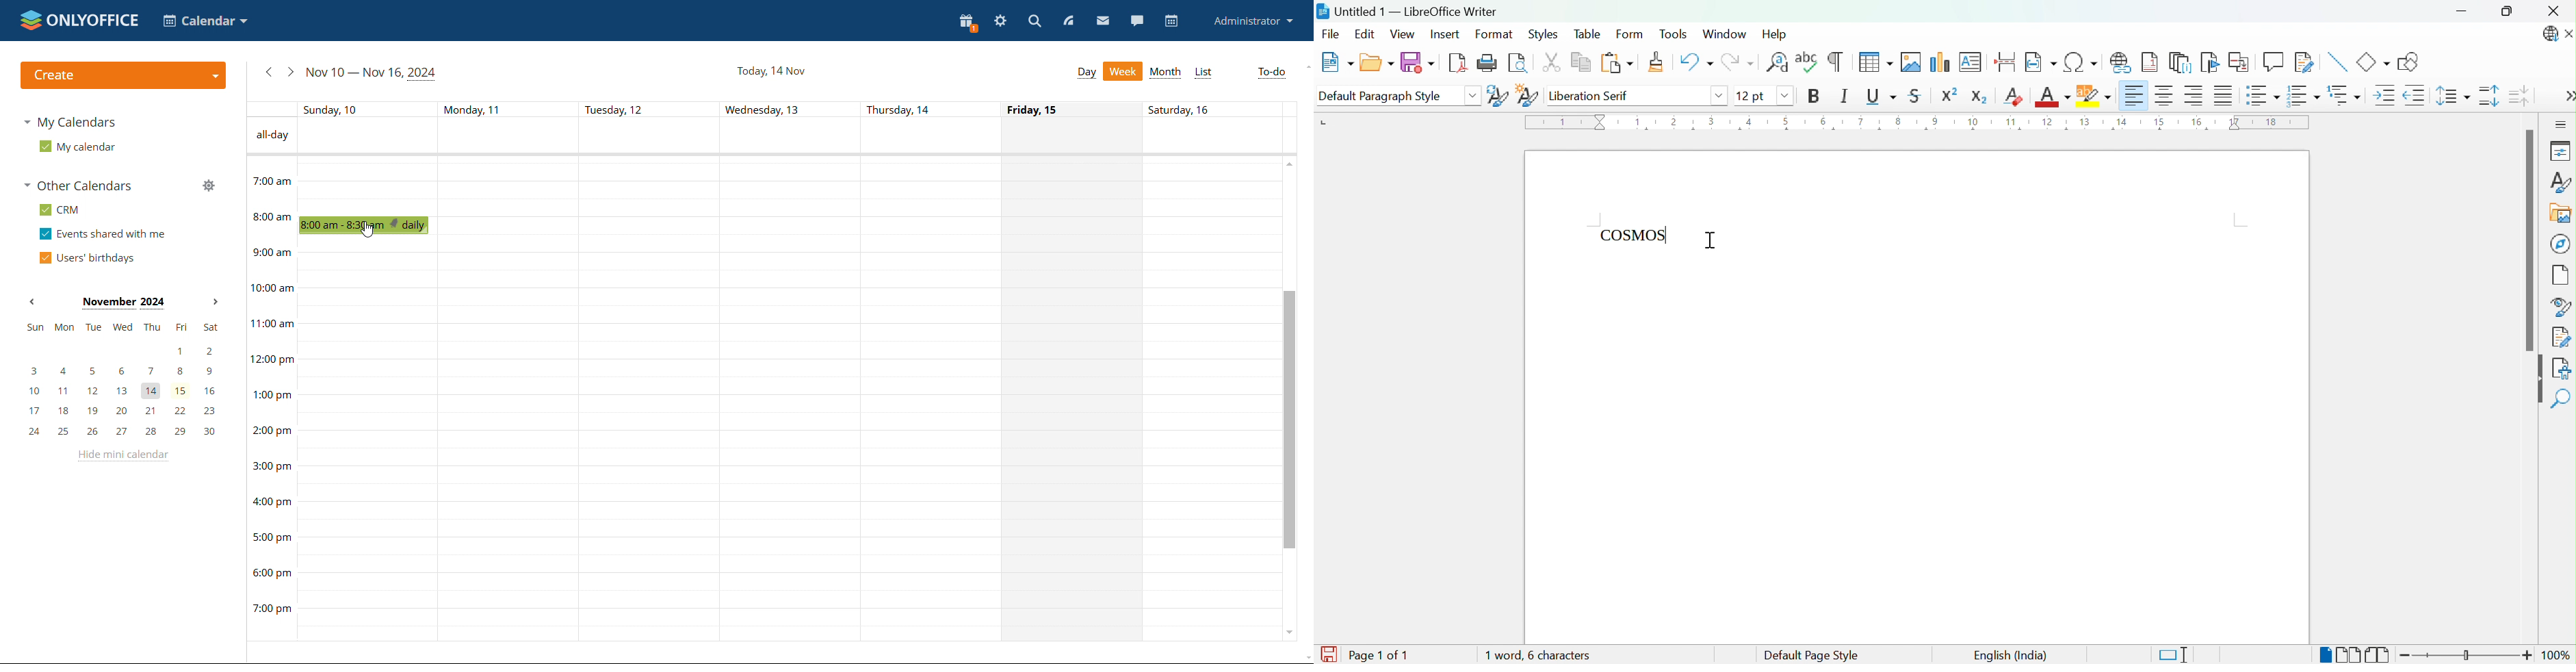 This screenshot has width=2576, height=672. Describe the element at coordinates (1493, 35) in the screenshot. I see `Format` at that location.